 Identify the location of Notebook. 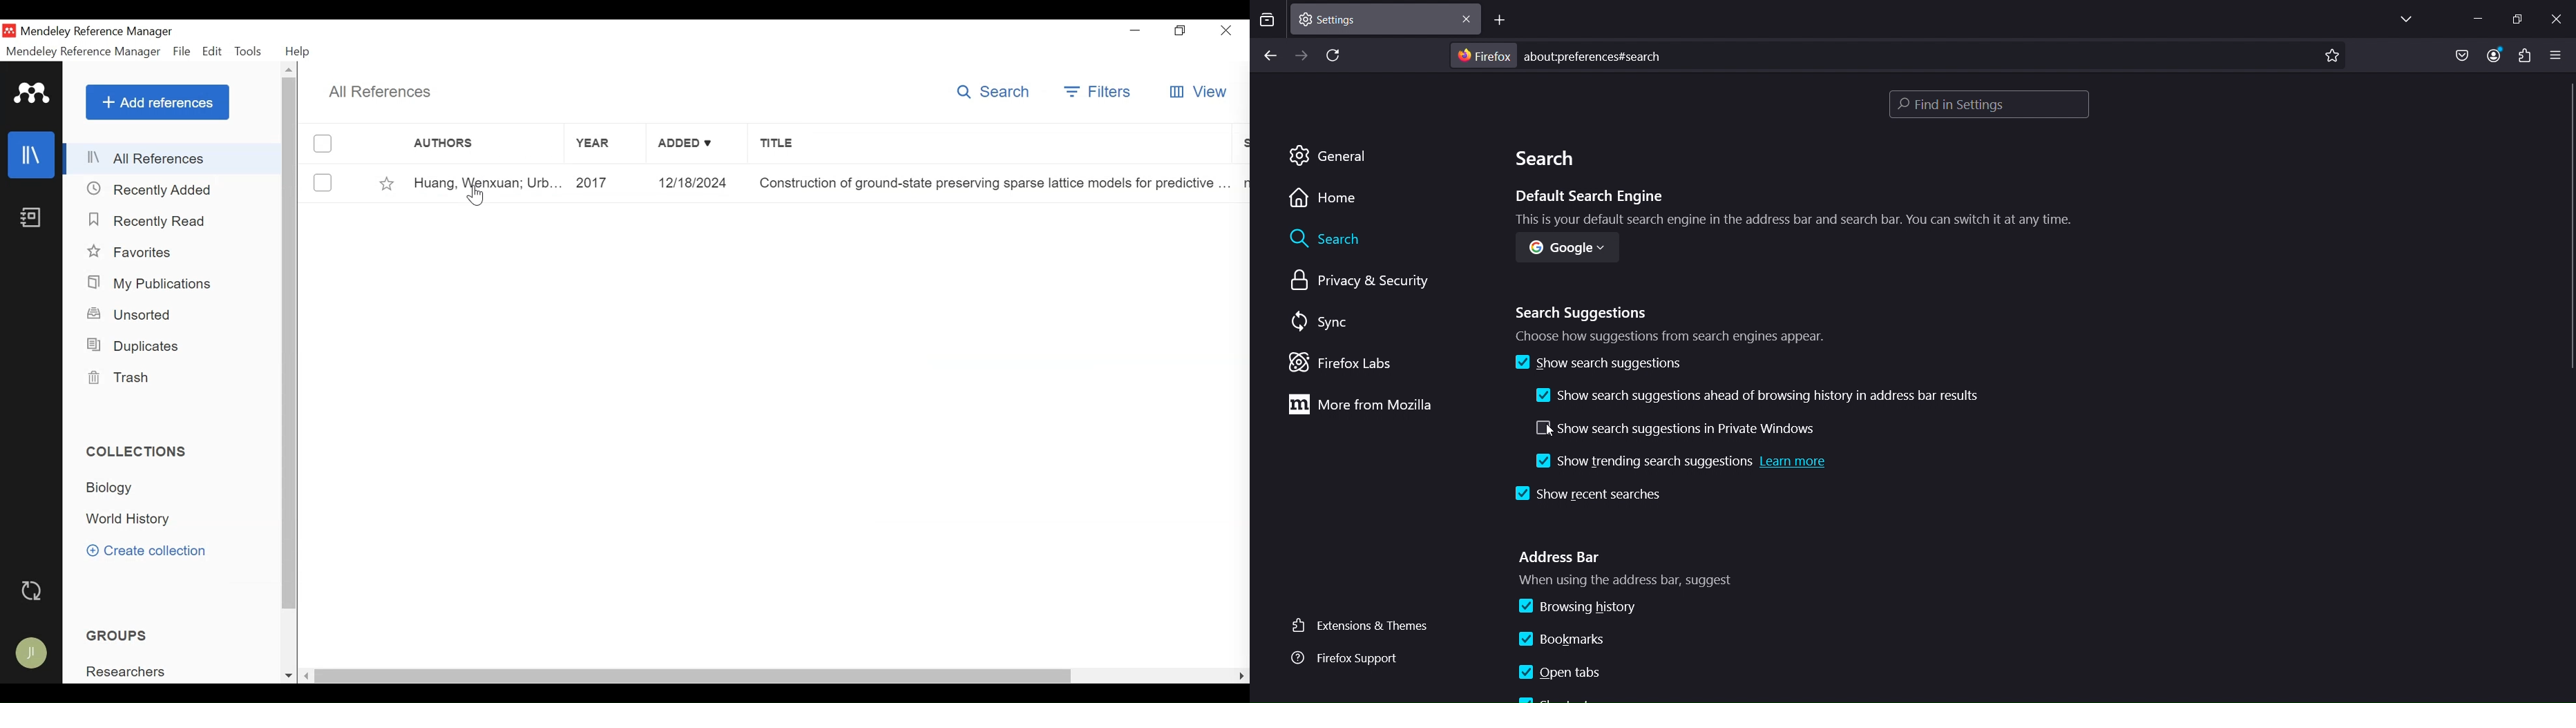
(32, 218).